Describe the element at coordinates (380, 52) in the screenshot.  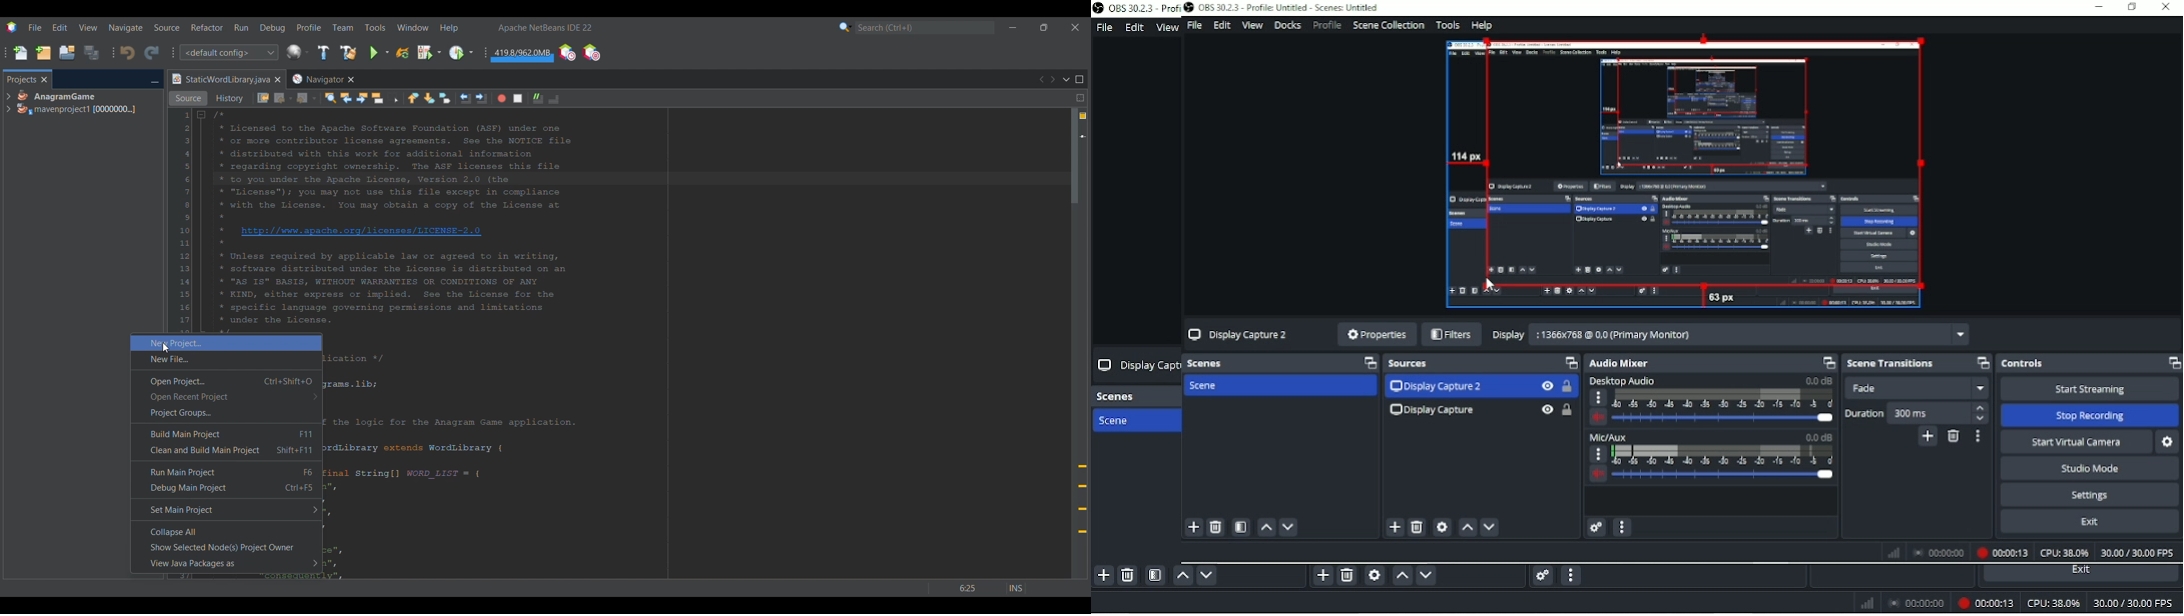
I see `Run main project options` at that location.